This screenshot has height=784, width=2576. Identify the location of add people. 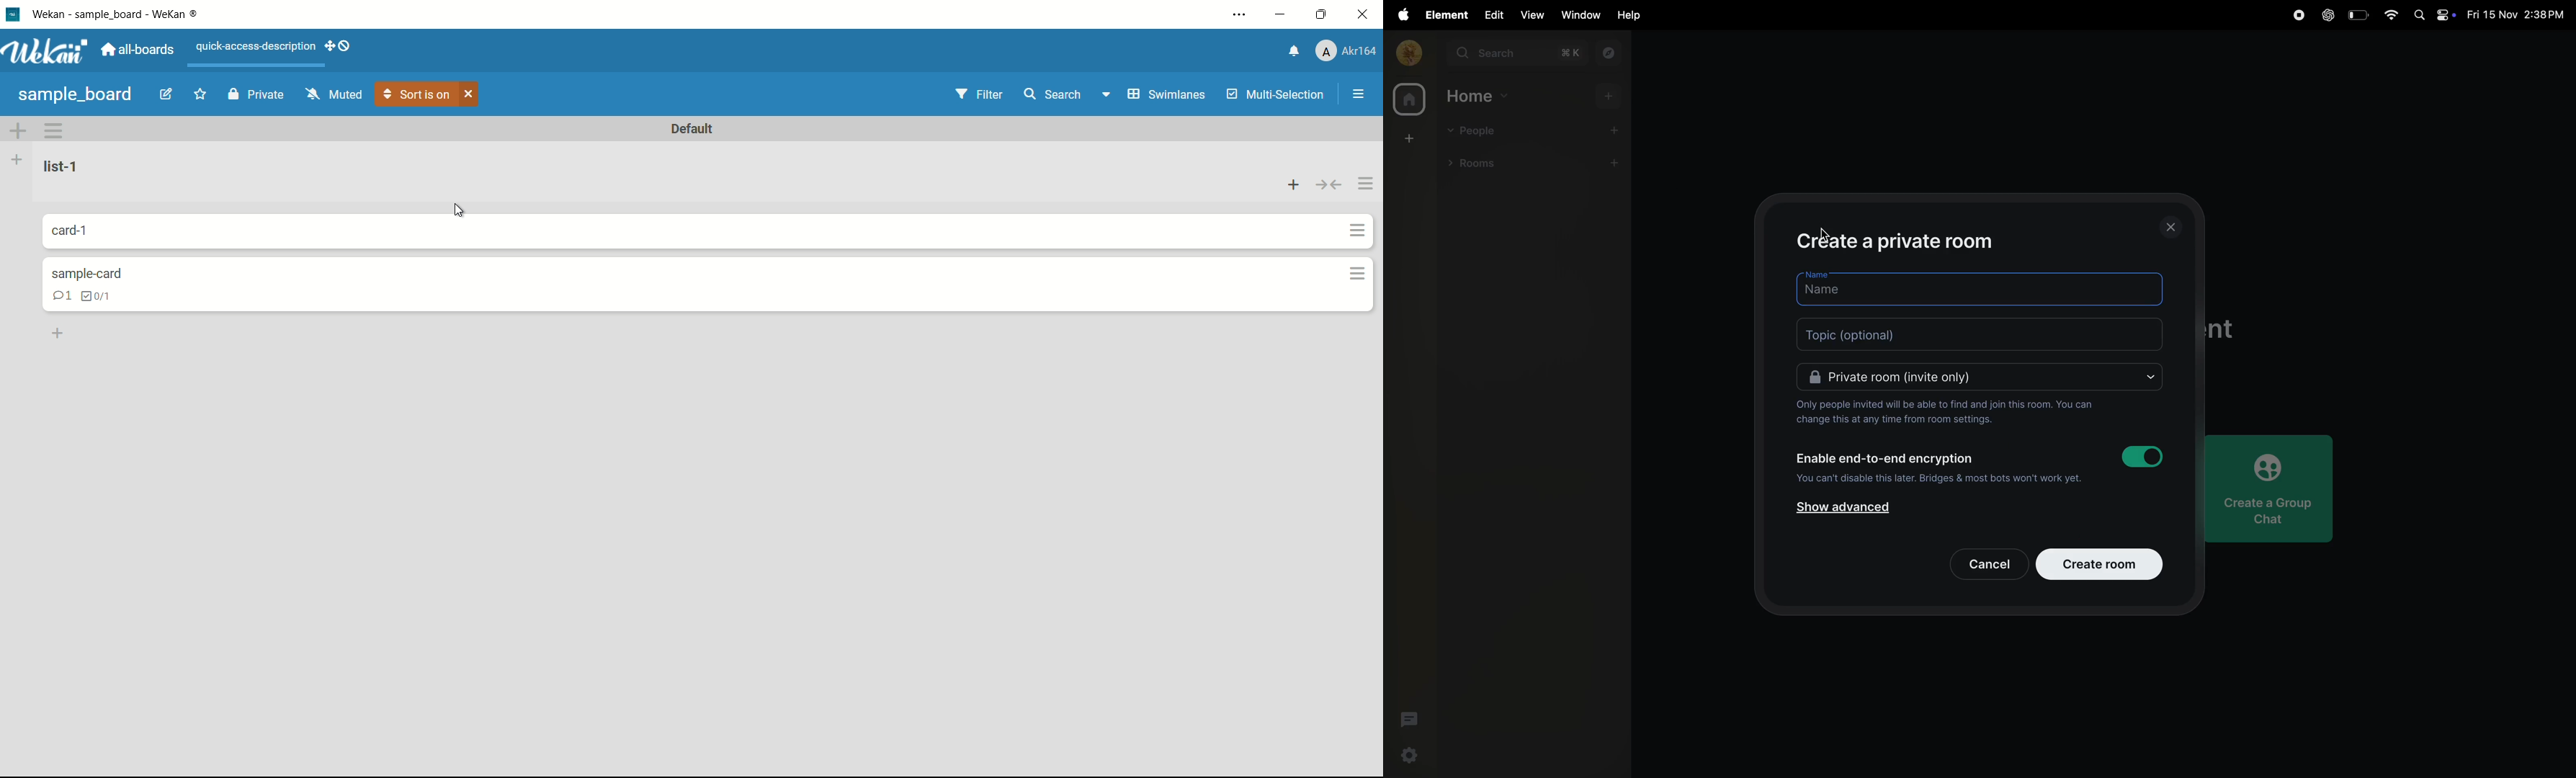
(1608, 129).